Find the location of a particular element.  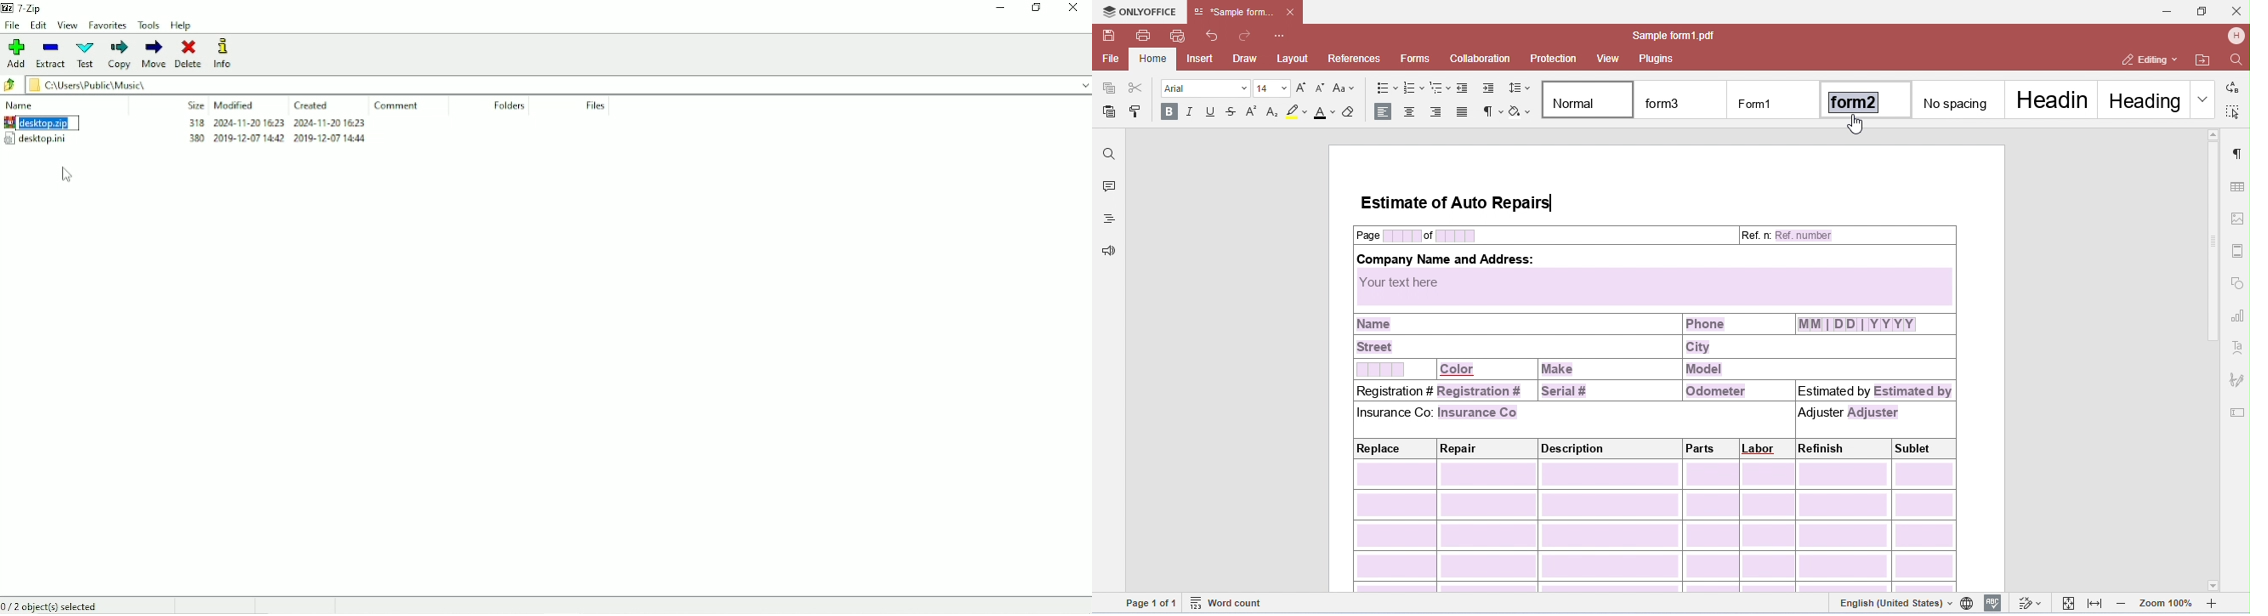

Close is located at coordinates (1074, 8).